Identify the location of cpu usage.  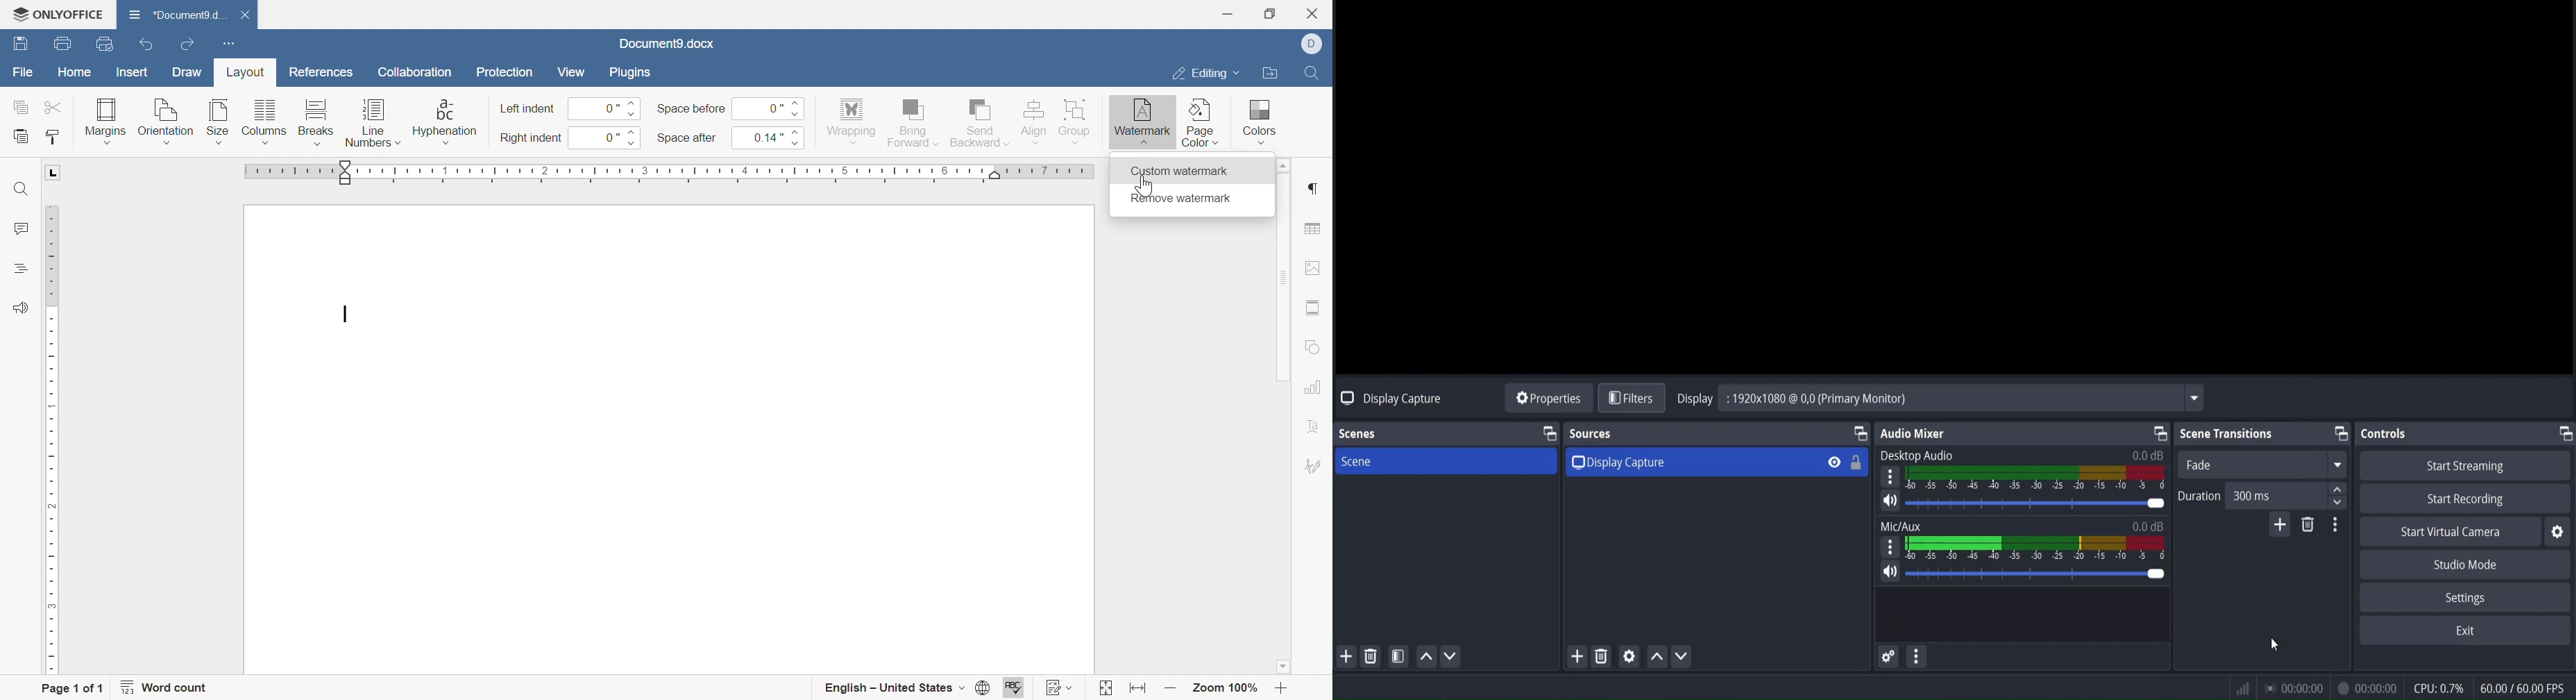
(2438, 688).